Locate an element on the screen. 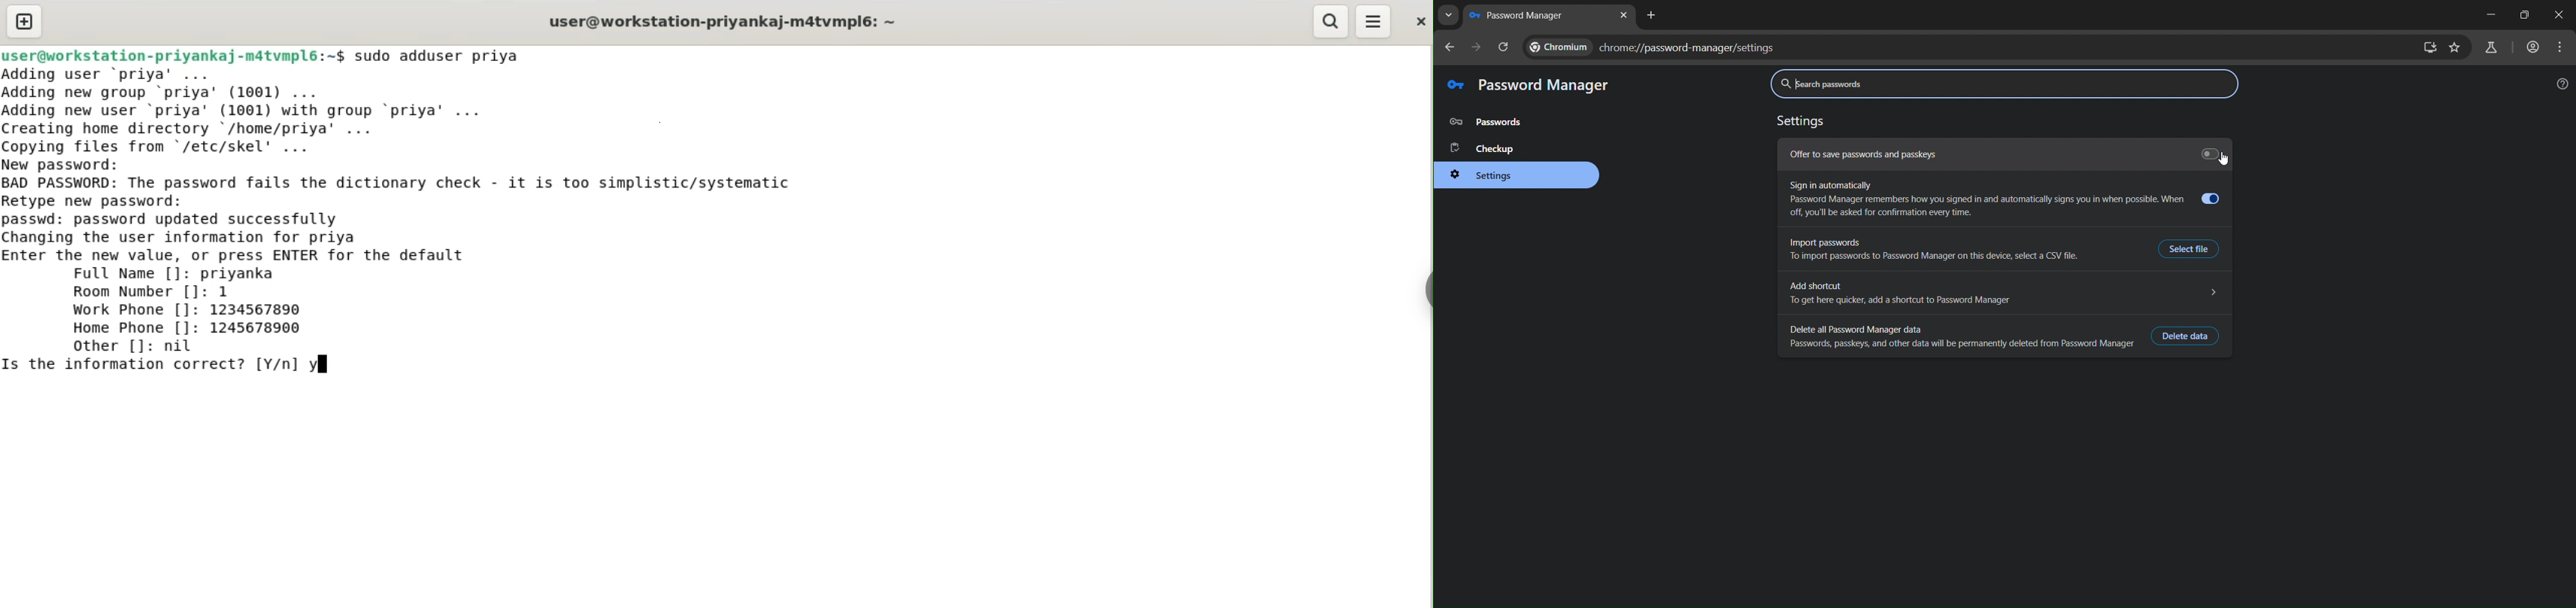 The height and width of the screenshot is (616, 2576). minimize is located at coordinates (2487, 15).